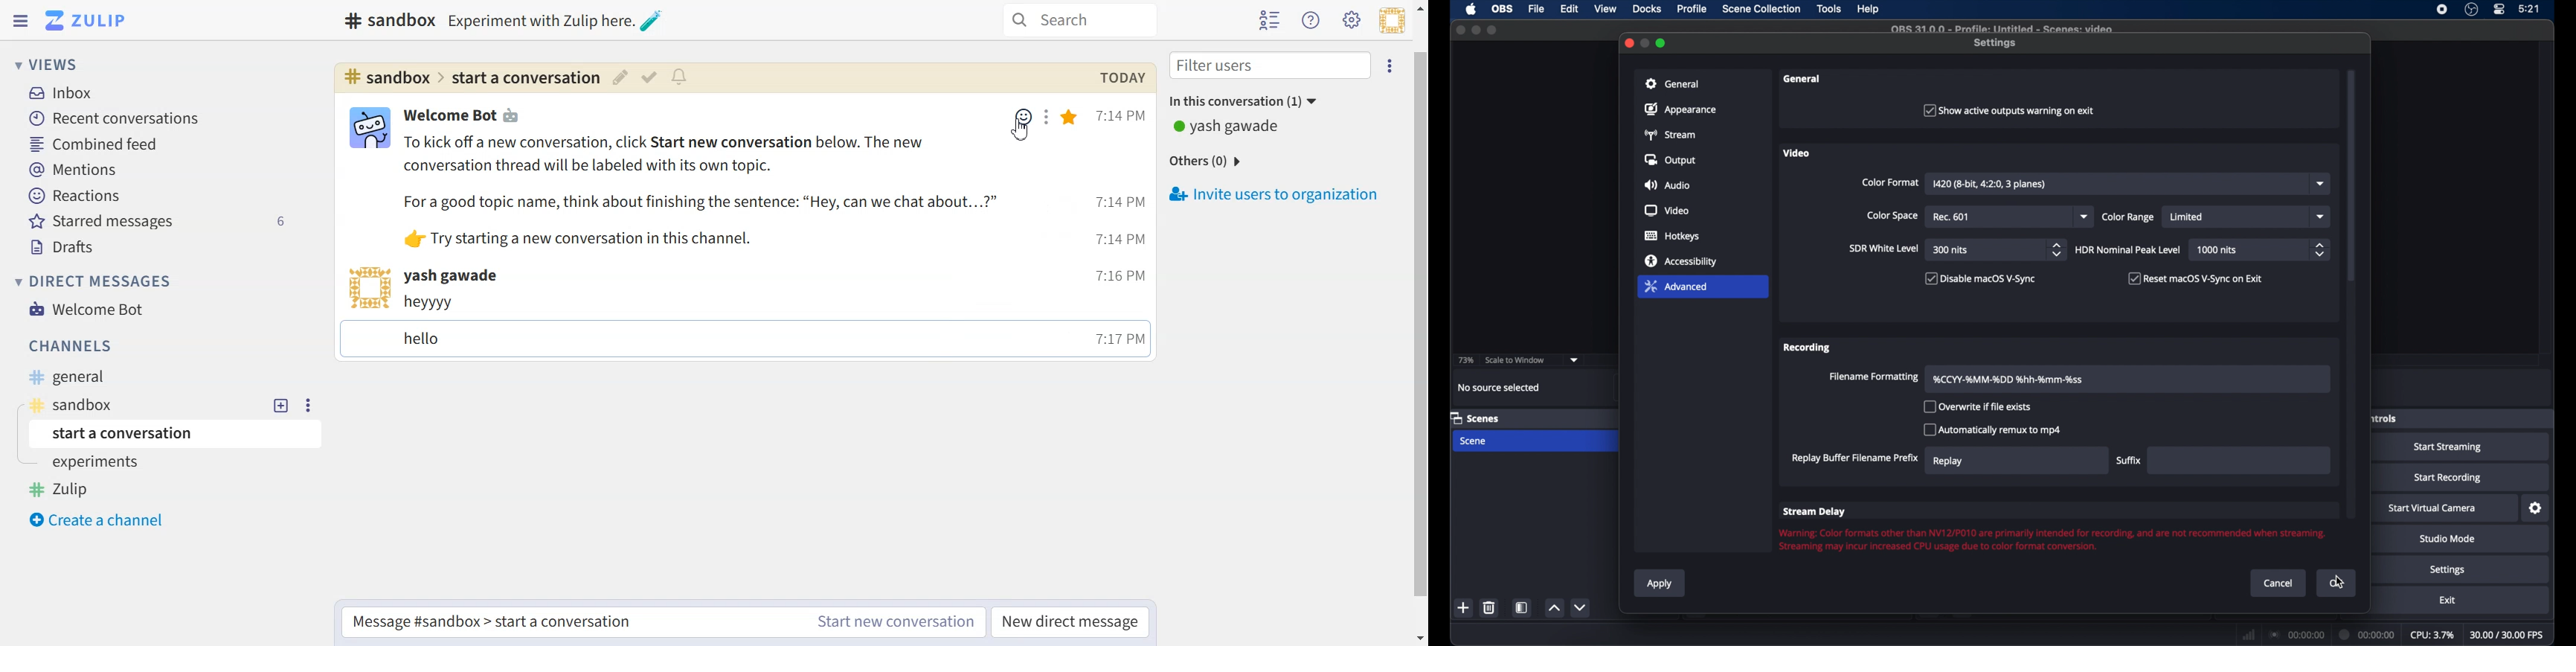 The height and width of the screenshot is (672, 2576). What do you see at coordinates (1209, 162) in the screenshot?
I see `Others` at bounding box center [1209, 162].